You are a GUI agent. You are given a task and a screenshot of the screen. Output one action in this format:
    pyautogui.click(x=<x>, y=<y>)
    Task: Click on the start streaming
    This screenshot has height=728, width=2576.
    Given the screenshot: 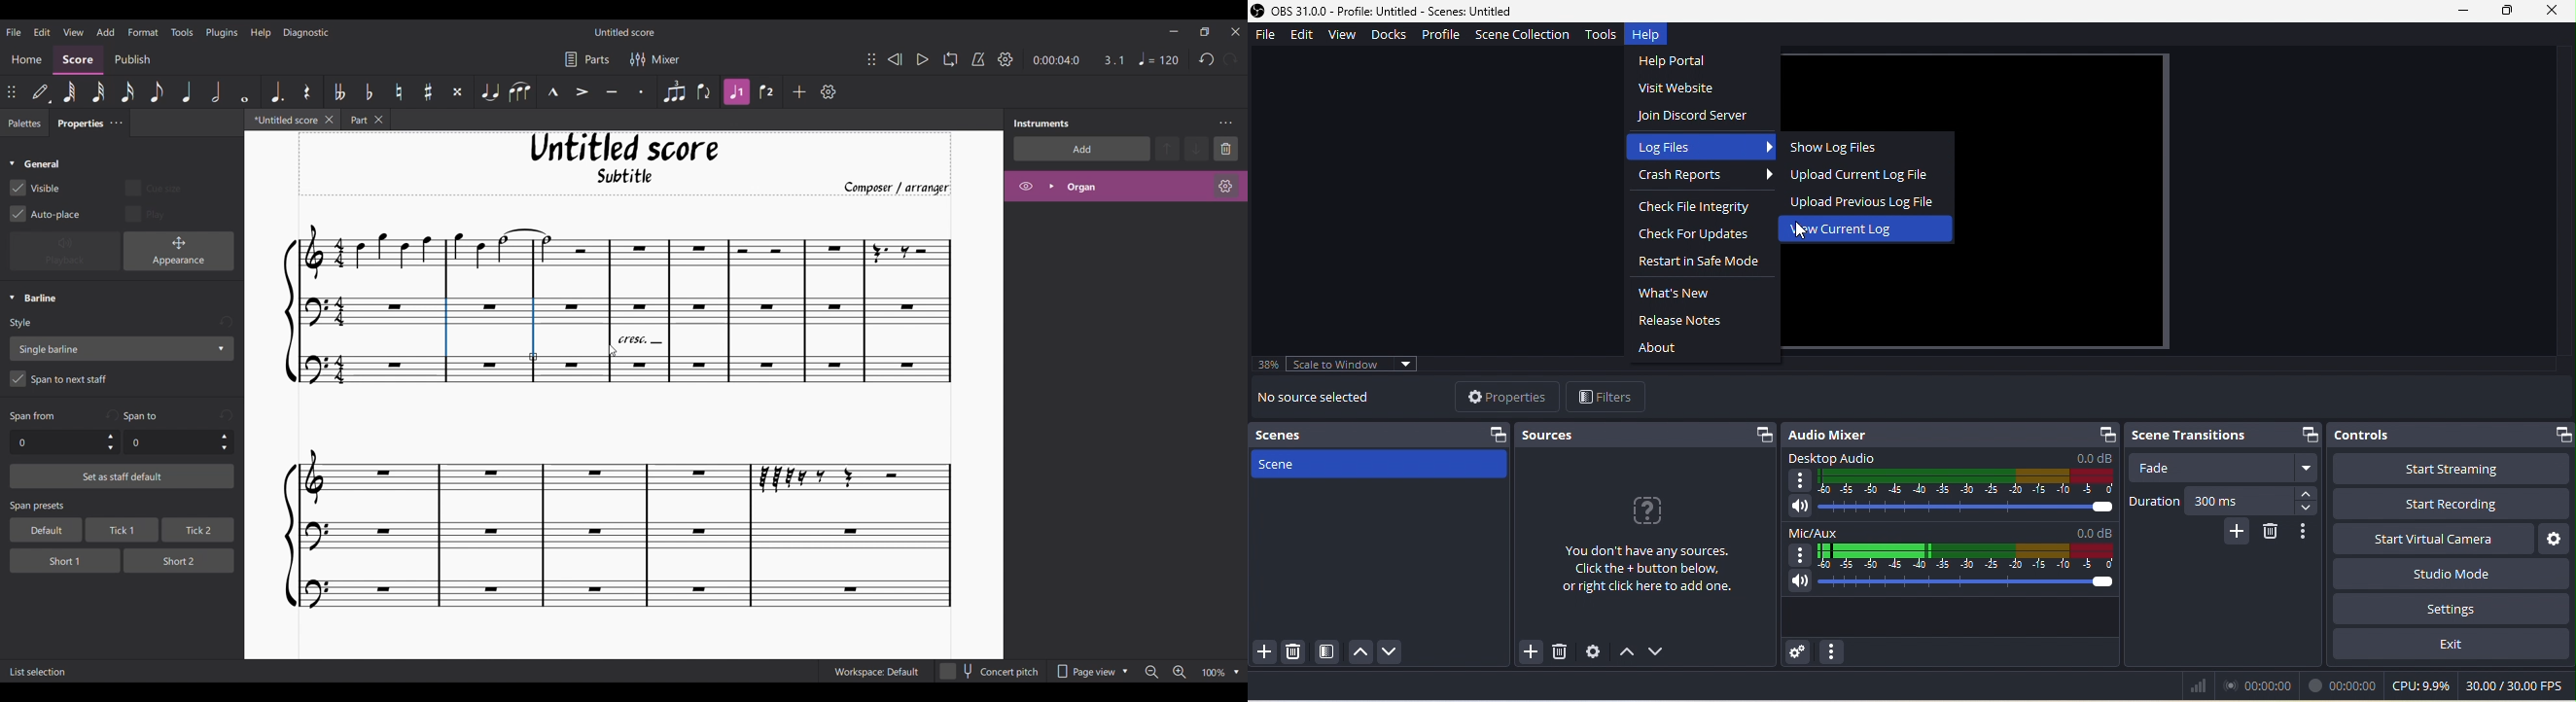 What is the action you would take?
    pyautogui.click(x=2452, y=469)
    